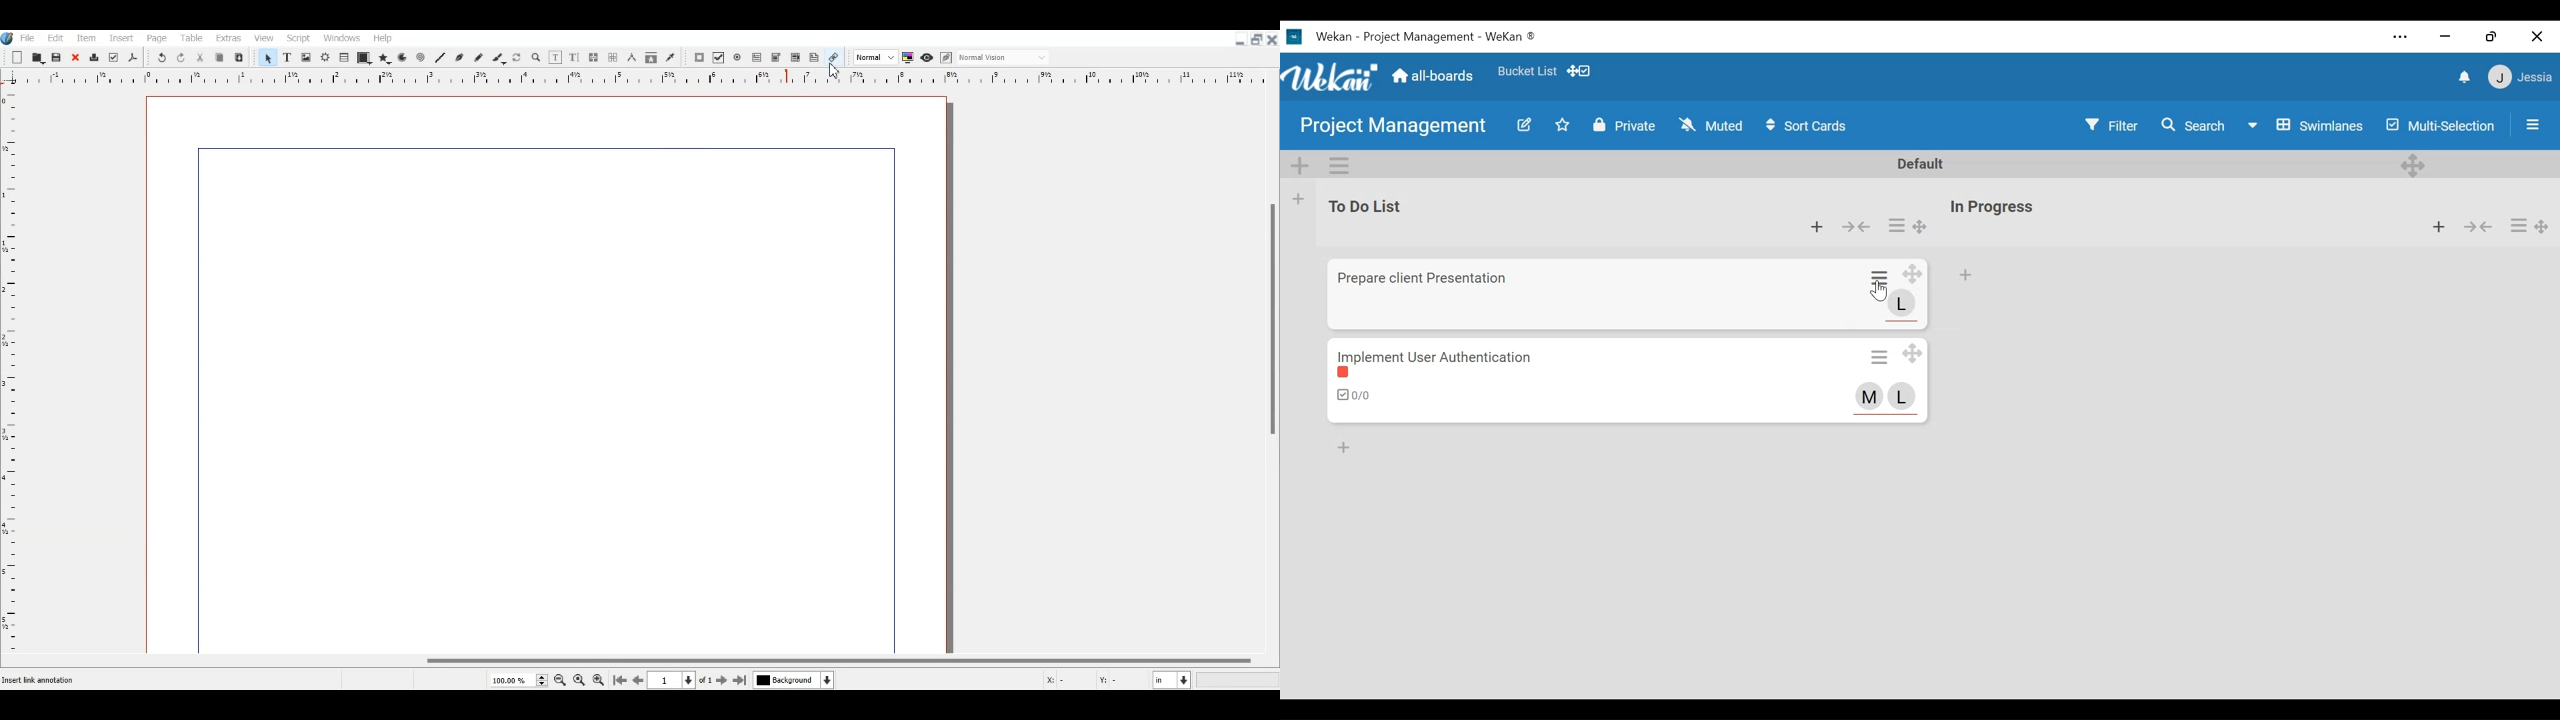 Image resolution: width=2576 pixels, height=728 pixels. I want to click on Save as PDF, so click(133, 58).